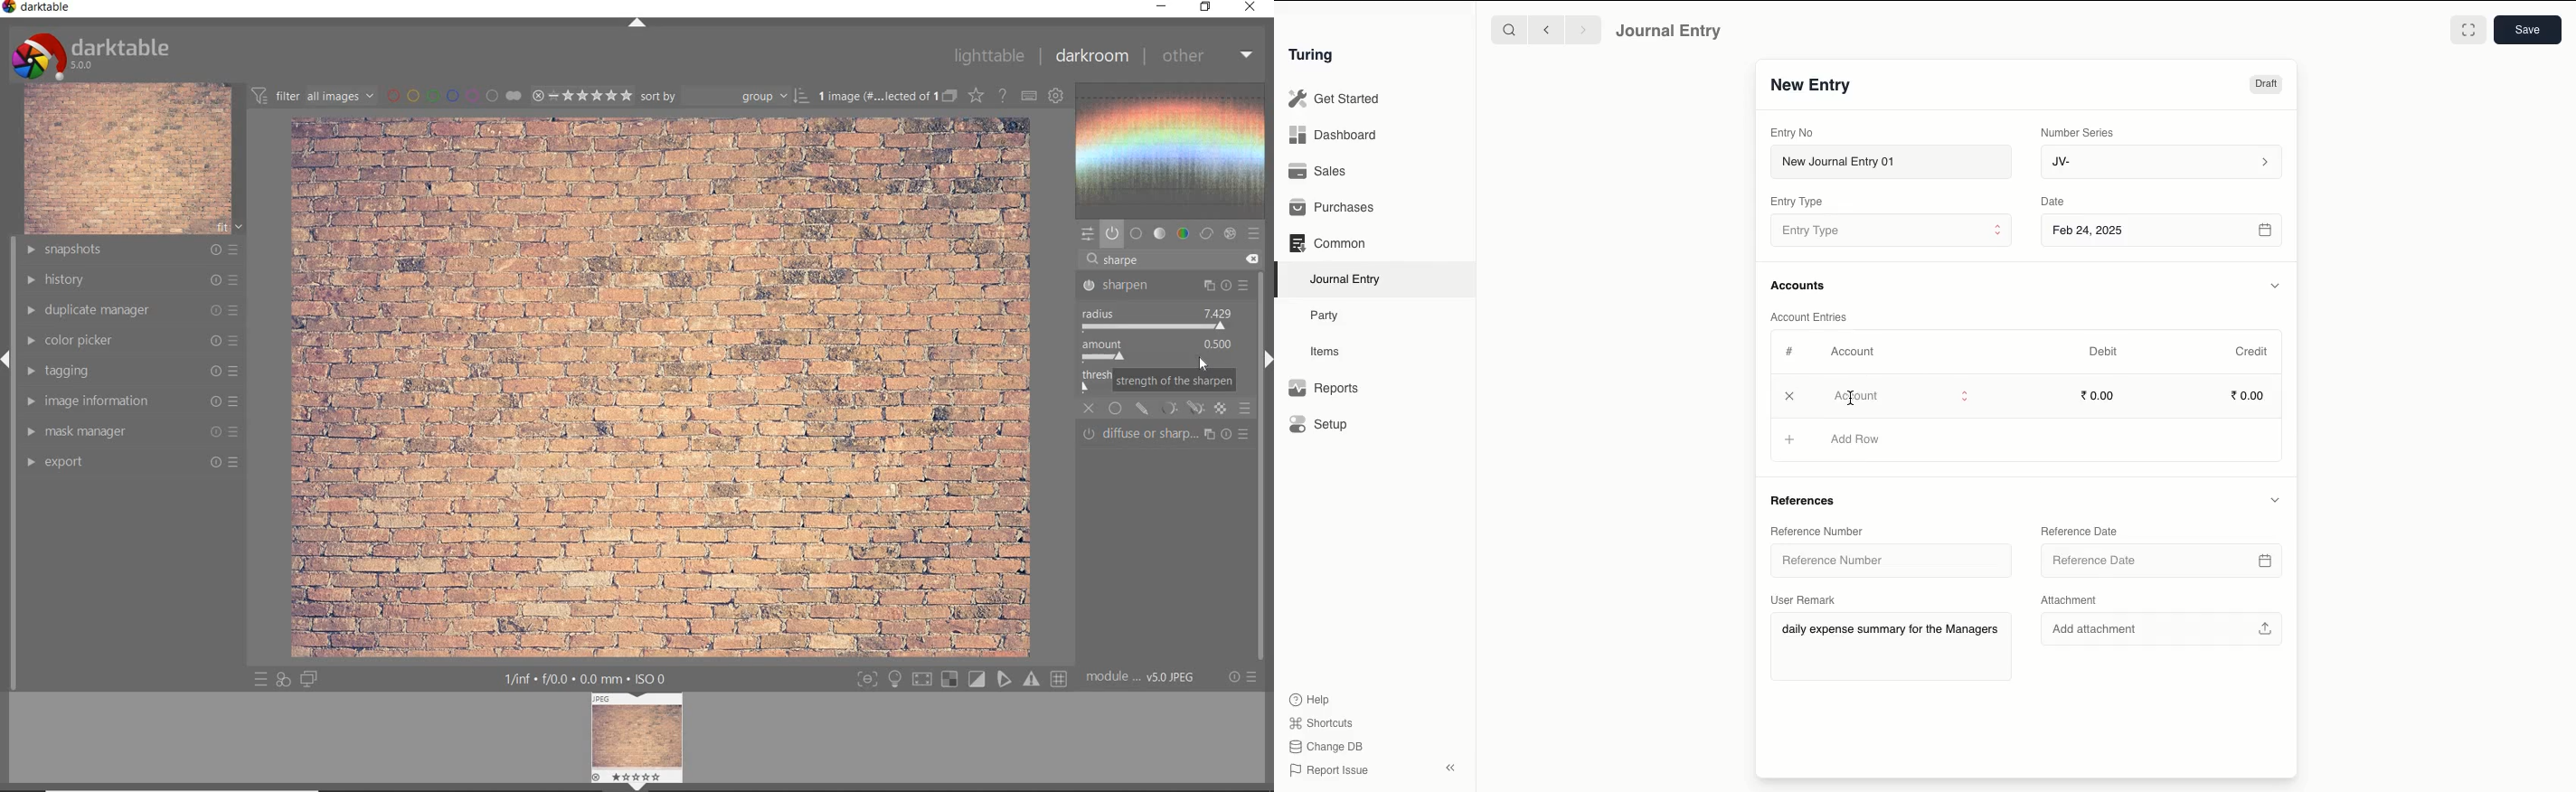 The image size is (2576, 812). What do you see at coordinates (1890, 161) in the screenshot?
I see `New Journal Entry 01` at bounding box center [1890, 161].